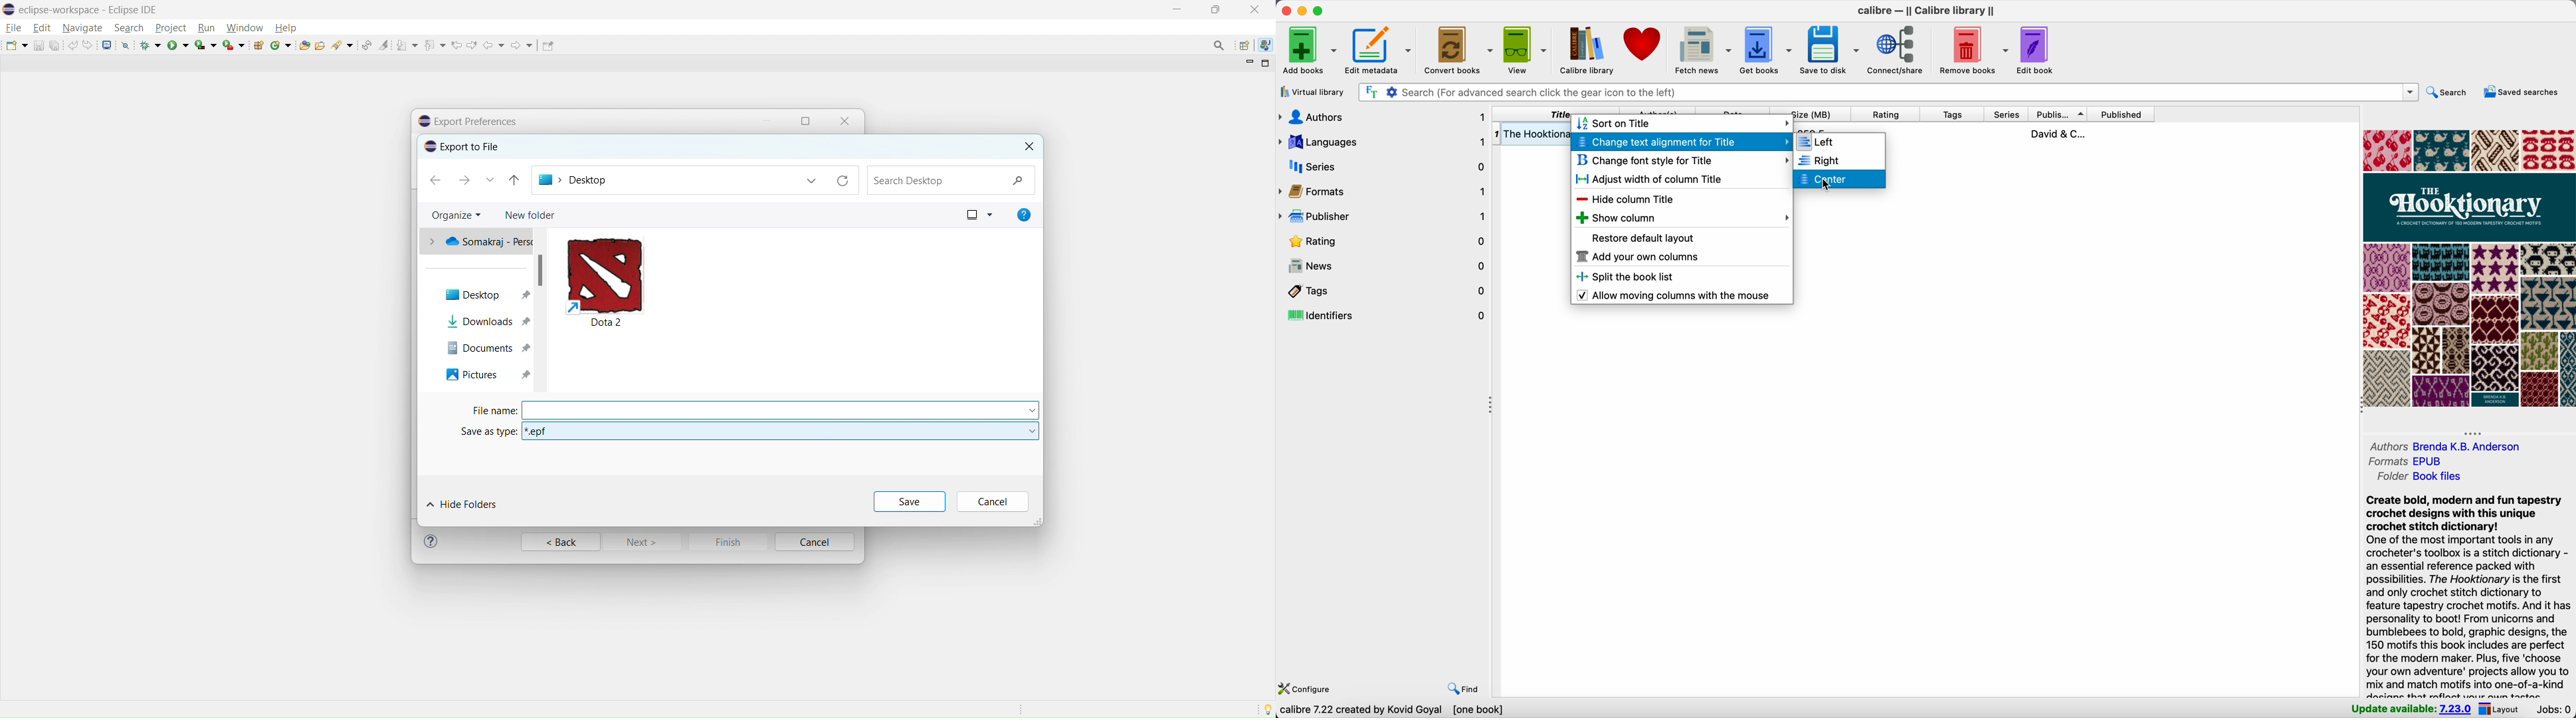  What do you see at coordinates (1383, 219) in the screenshot?
I see `publisher` at bounding box center [1383, 219].